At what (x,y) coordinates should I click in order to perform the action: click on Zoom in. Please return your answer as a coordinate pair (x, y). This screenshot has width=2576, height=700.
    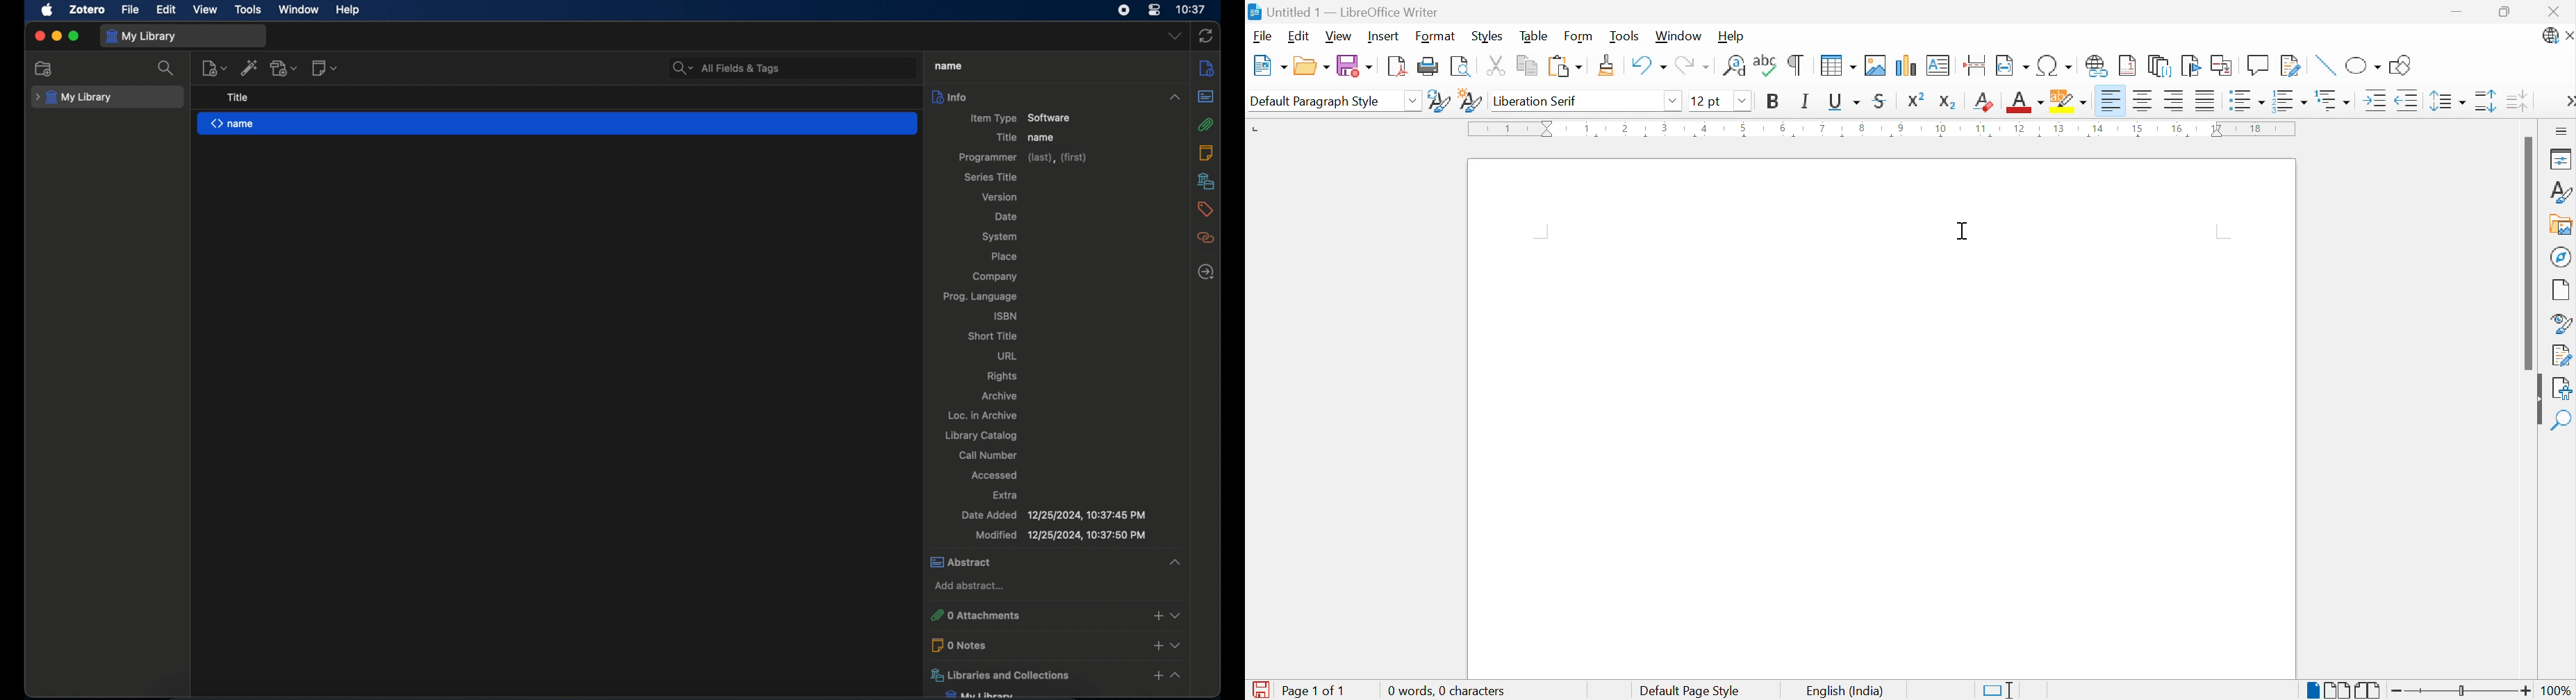
    Looking at the image, I should click on (2525, 690).